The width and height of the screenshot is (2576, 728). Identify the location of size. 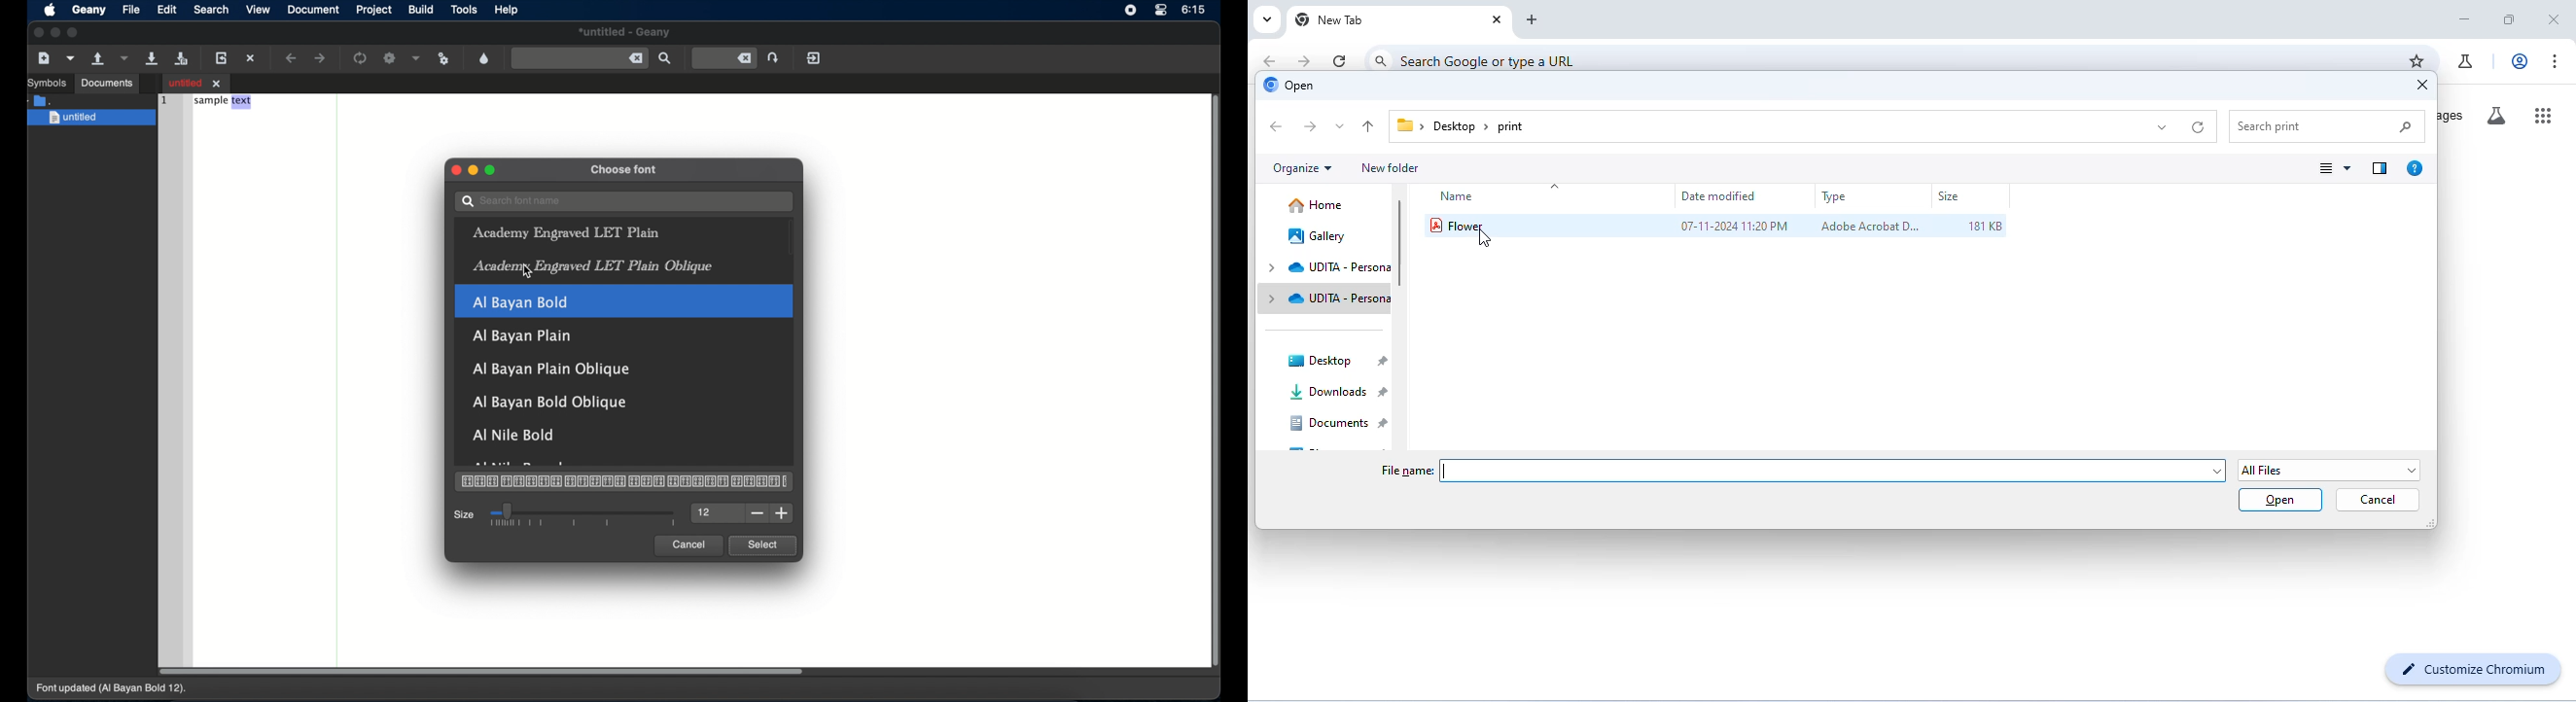
(465, 515).